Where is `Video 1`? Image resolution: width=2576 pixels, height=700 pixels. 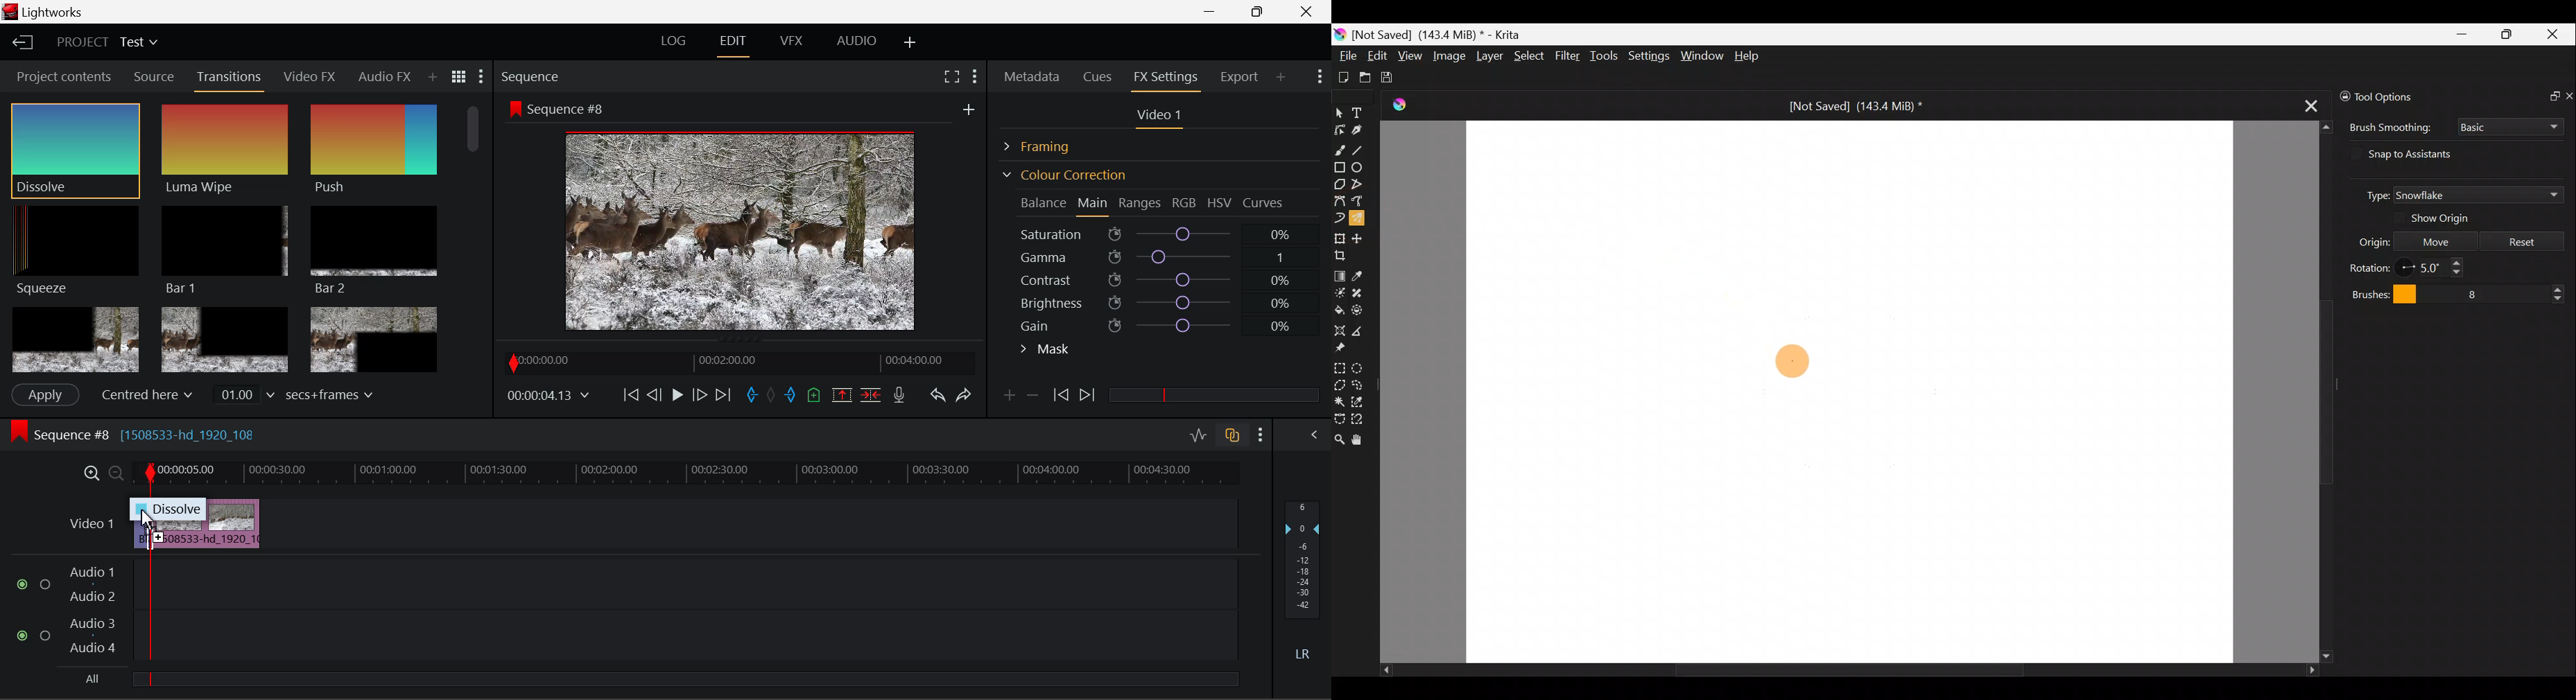 Video 1 is located at coordinates (90, 522).